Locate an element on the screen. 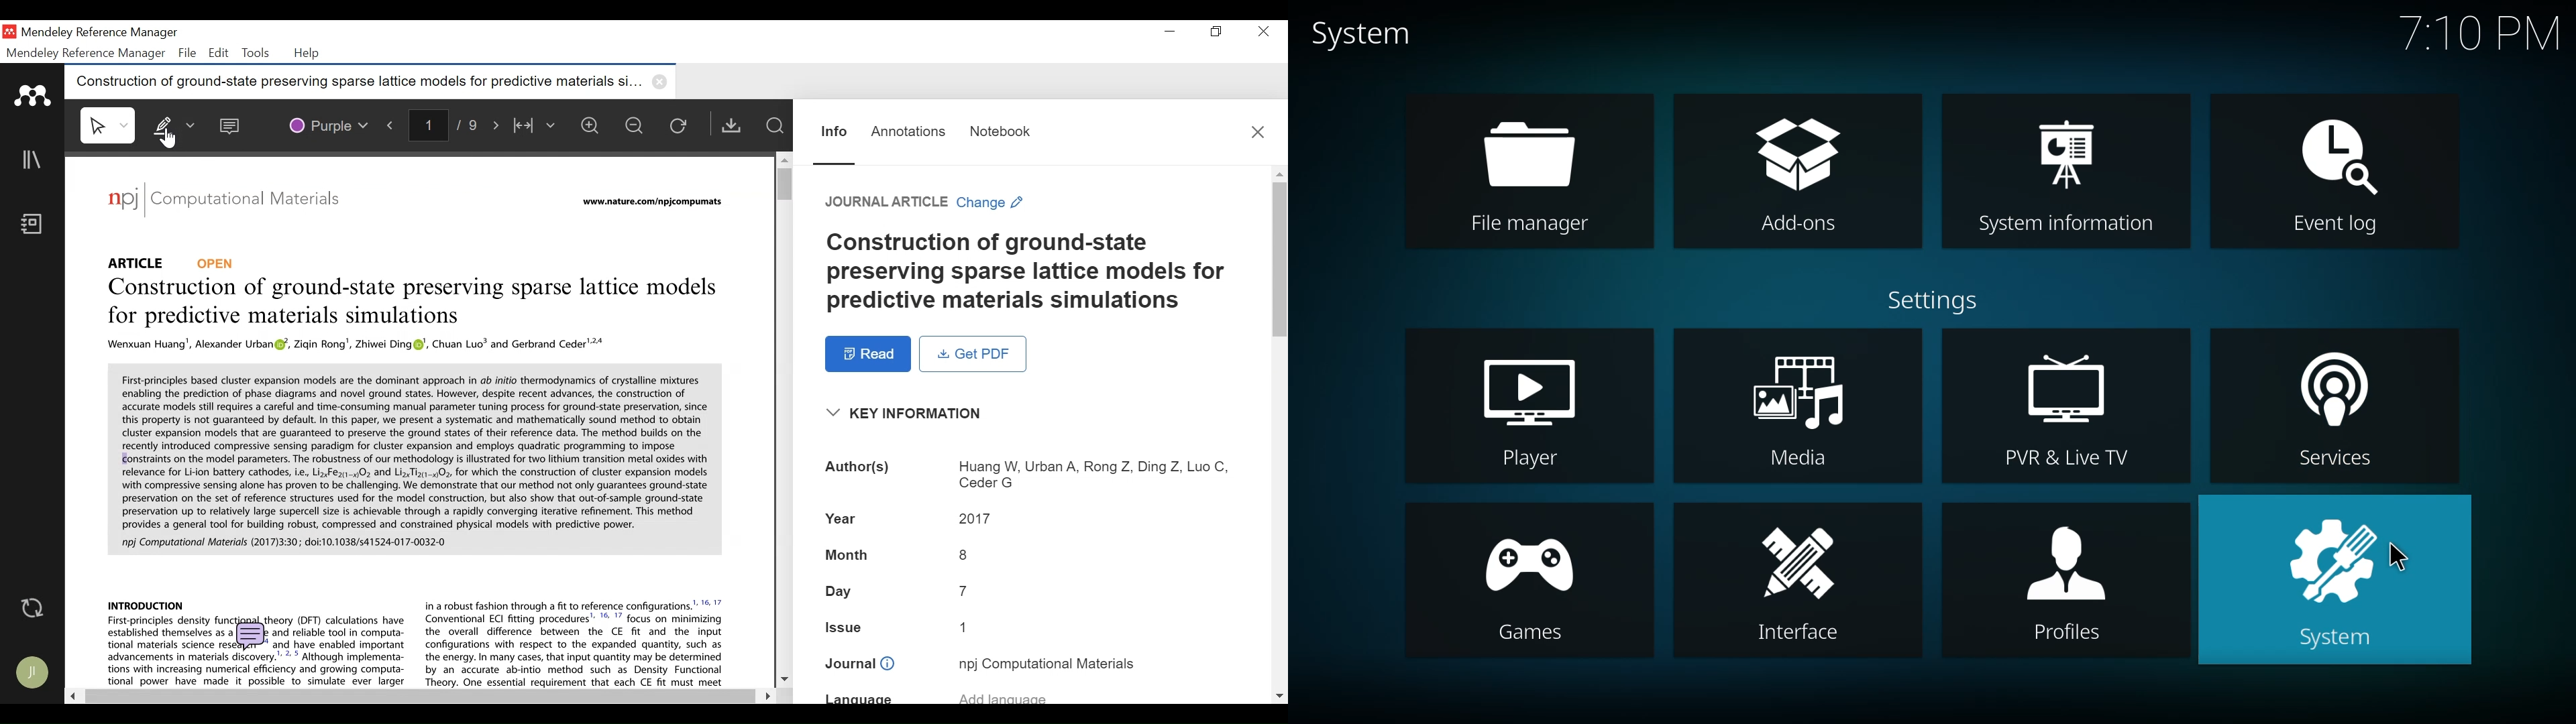 The image size is (2576, 728). time is located at coordinates (2480, 33).